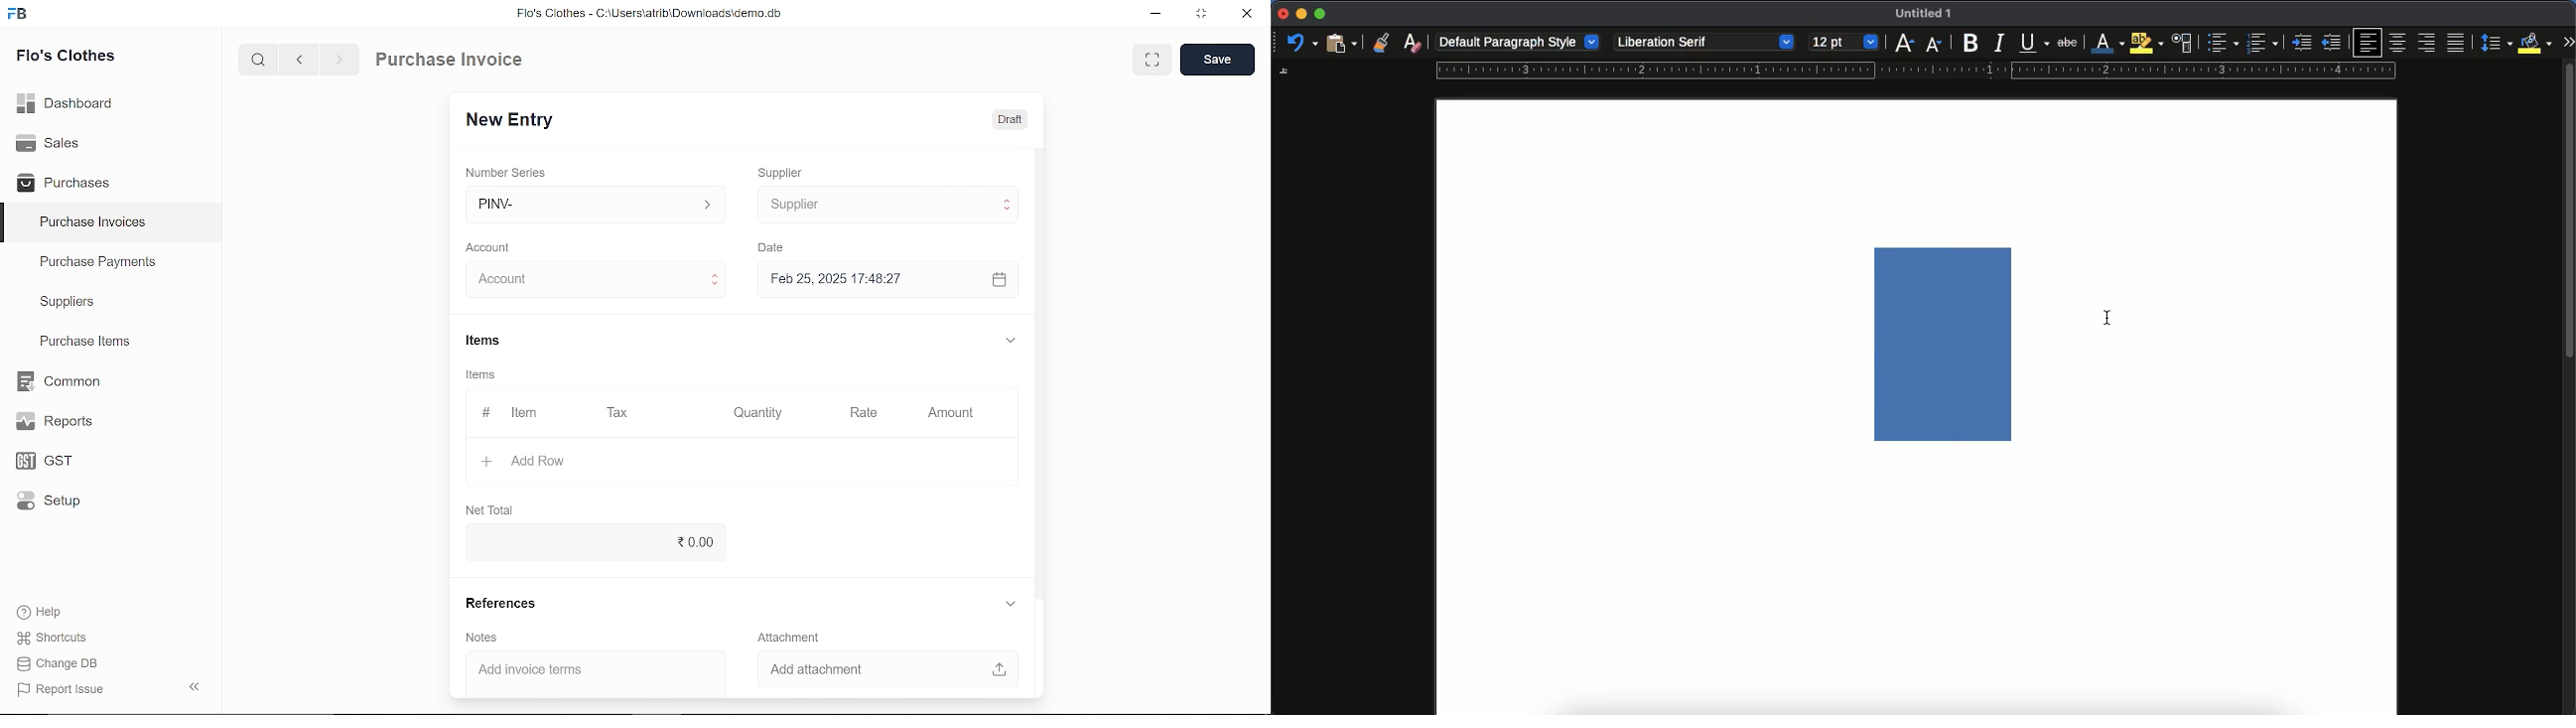  I want to click on decrease size, so click(1934, 43).